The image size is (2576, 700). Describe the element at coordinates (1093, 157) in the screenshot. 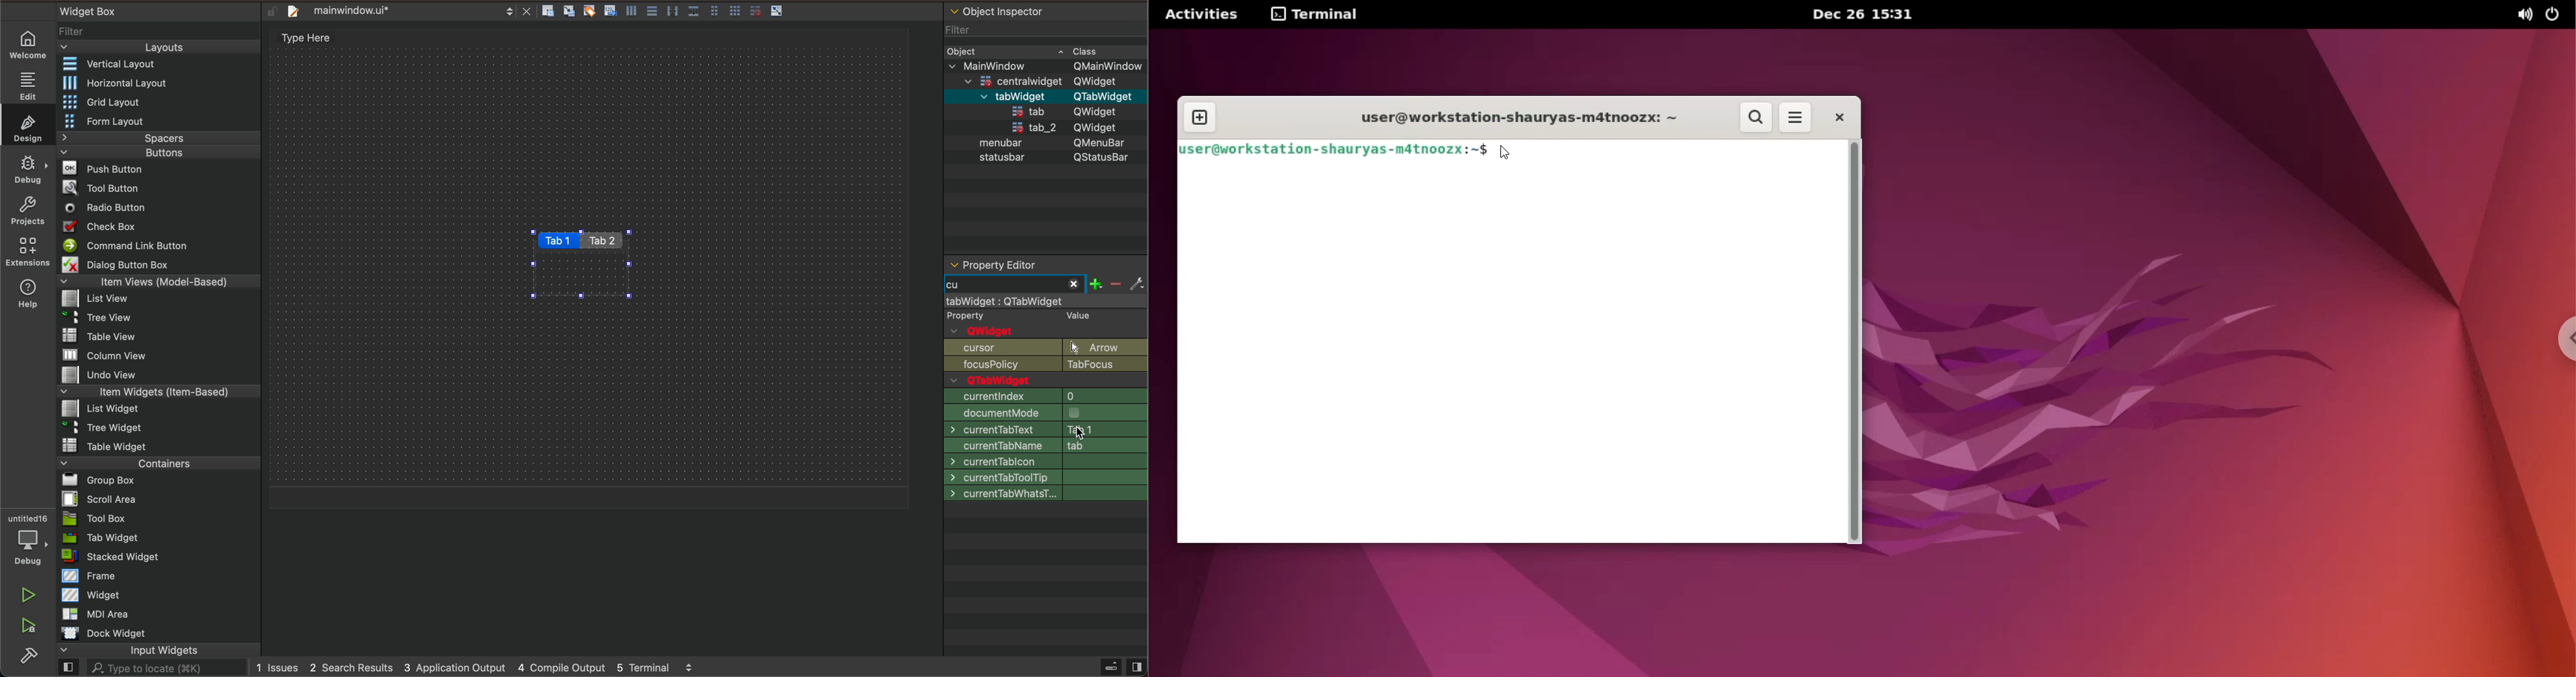

I see `QStatusBar` at that location.